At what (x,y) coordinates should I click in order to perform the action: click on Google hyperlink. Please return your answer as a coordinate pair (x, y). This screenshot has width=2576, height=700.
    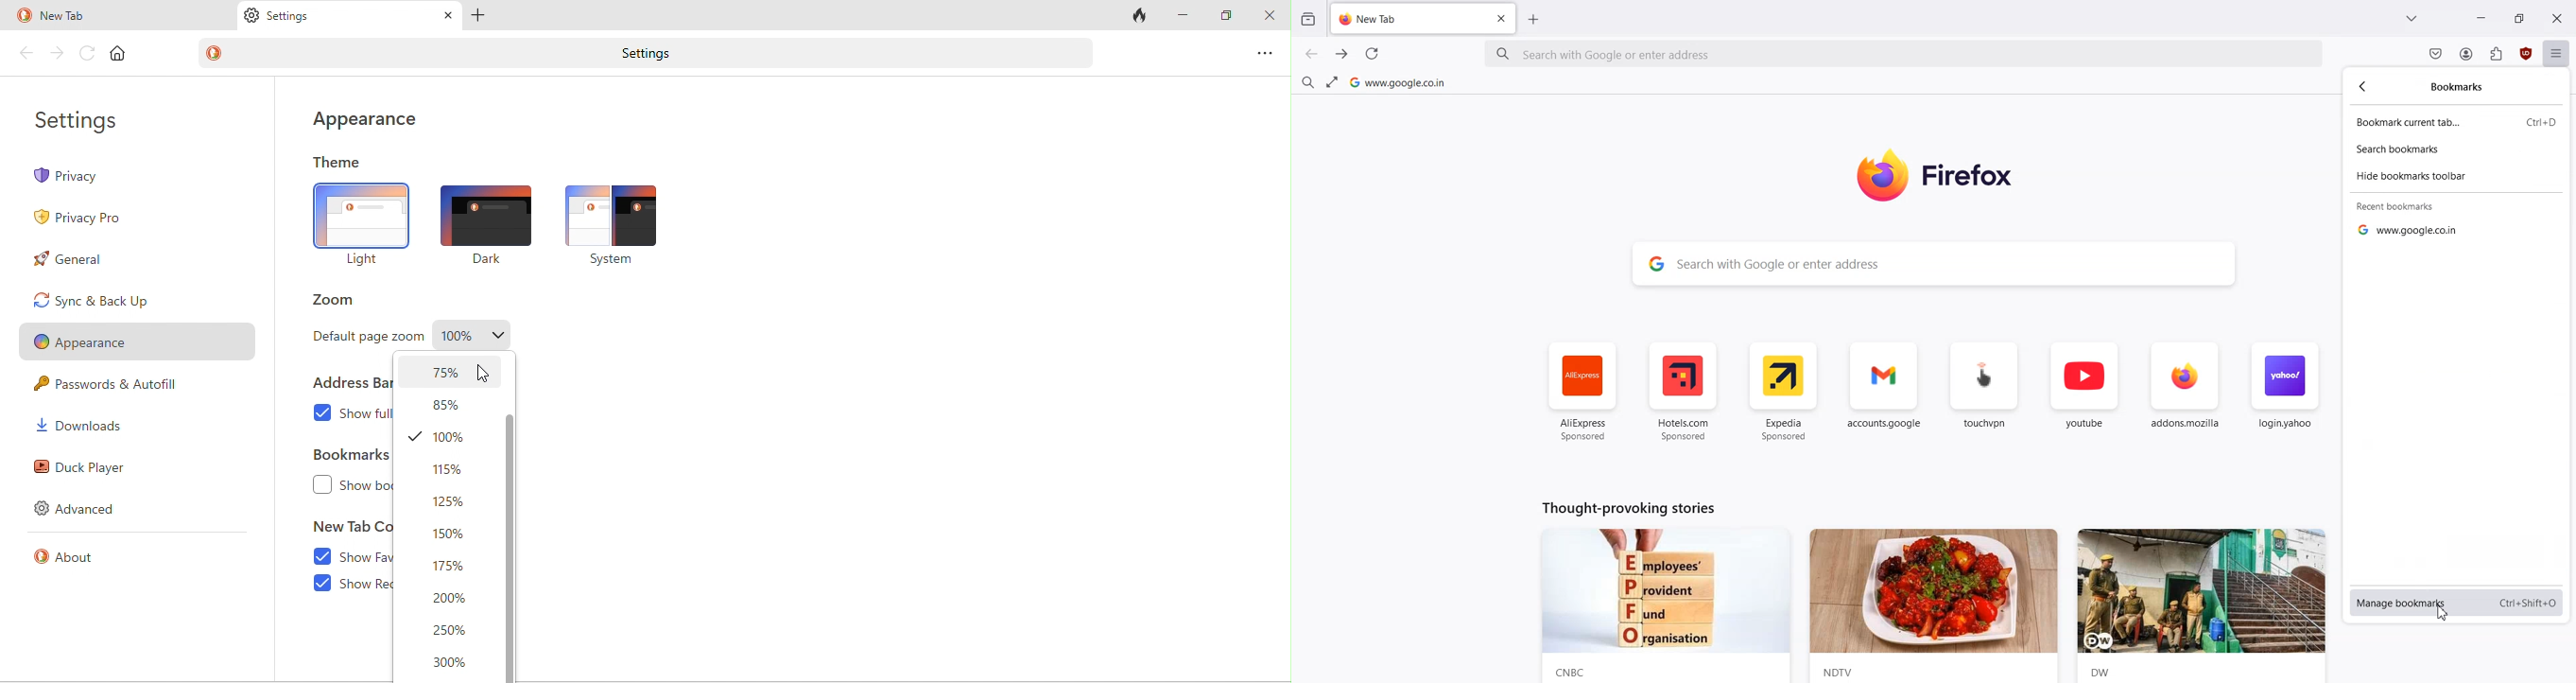
    Looking at the image, I should click on (2411, 230).